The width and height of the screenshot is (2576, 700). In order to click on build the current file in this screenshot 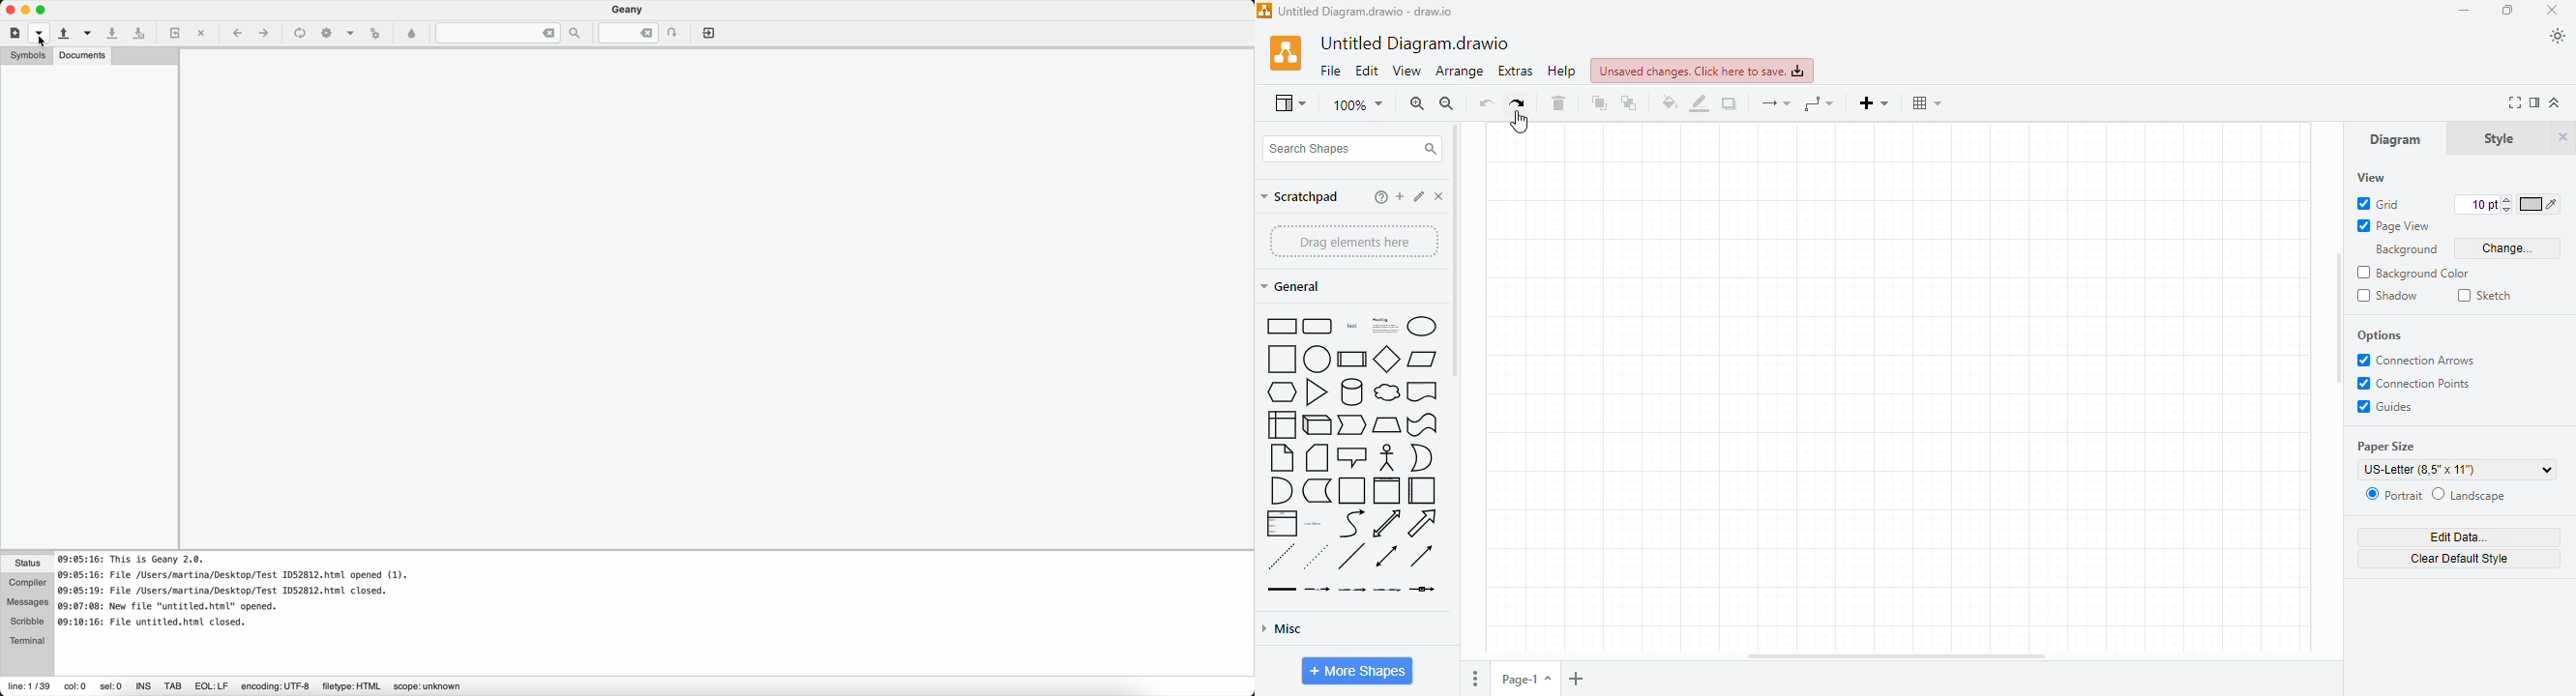, I will do `click(328, 35)`.